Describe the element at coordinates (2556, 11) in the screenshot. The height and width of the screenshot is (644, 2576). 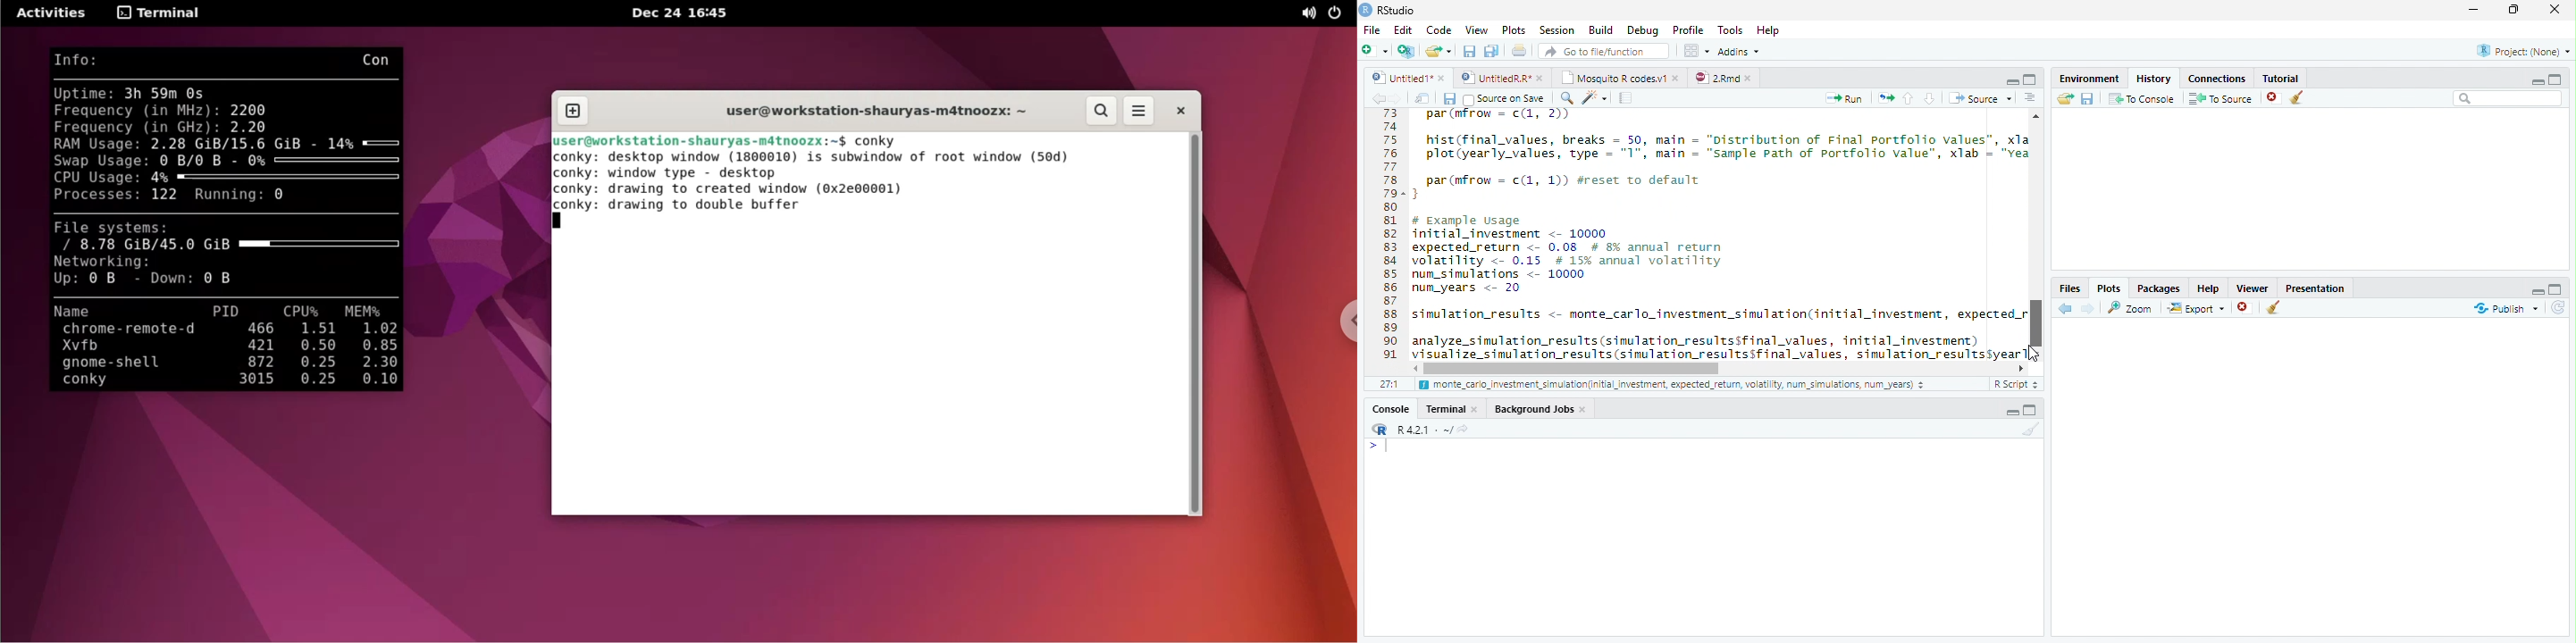
I see `Close` at that location.